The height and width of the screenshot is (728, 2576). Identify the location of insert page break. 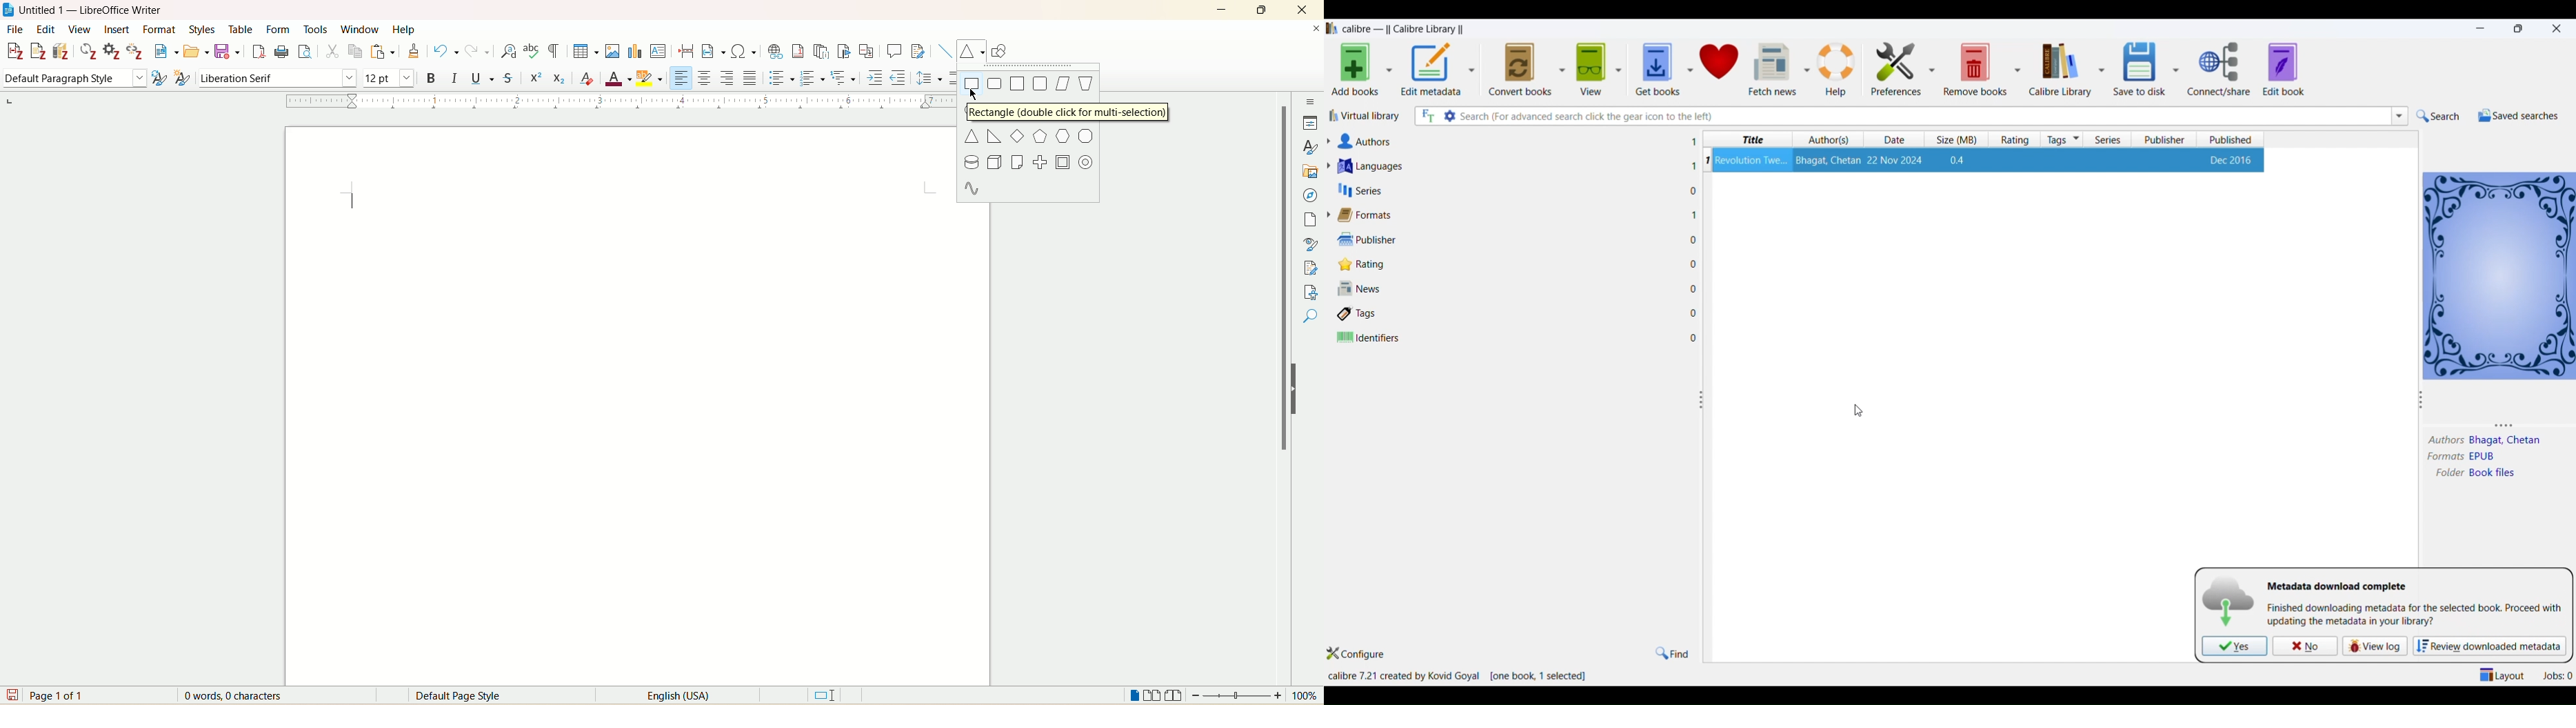
(685, 50).